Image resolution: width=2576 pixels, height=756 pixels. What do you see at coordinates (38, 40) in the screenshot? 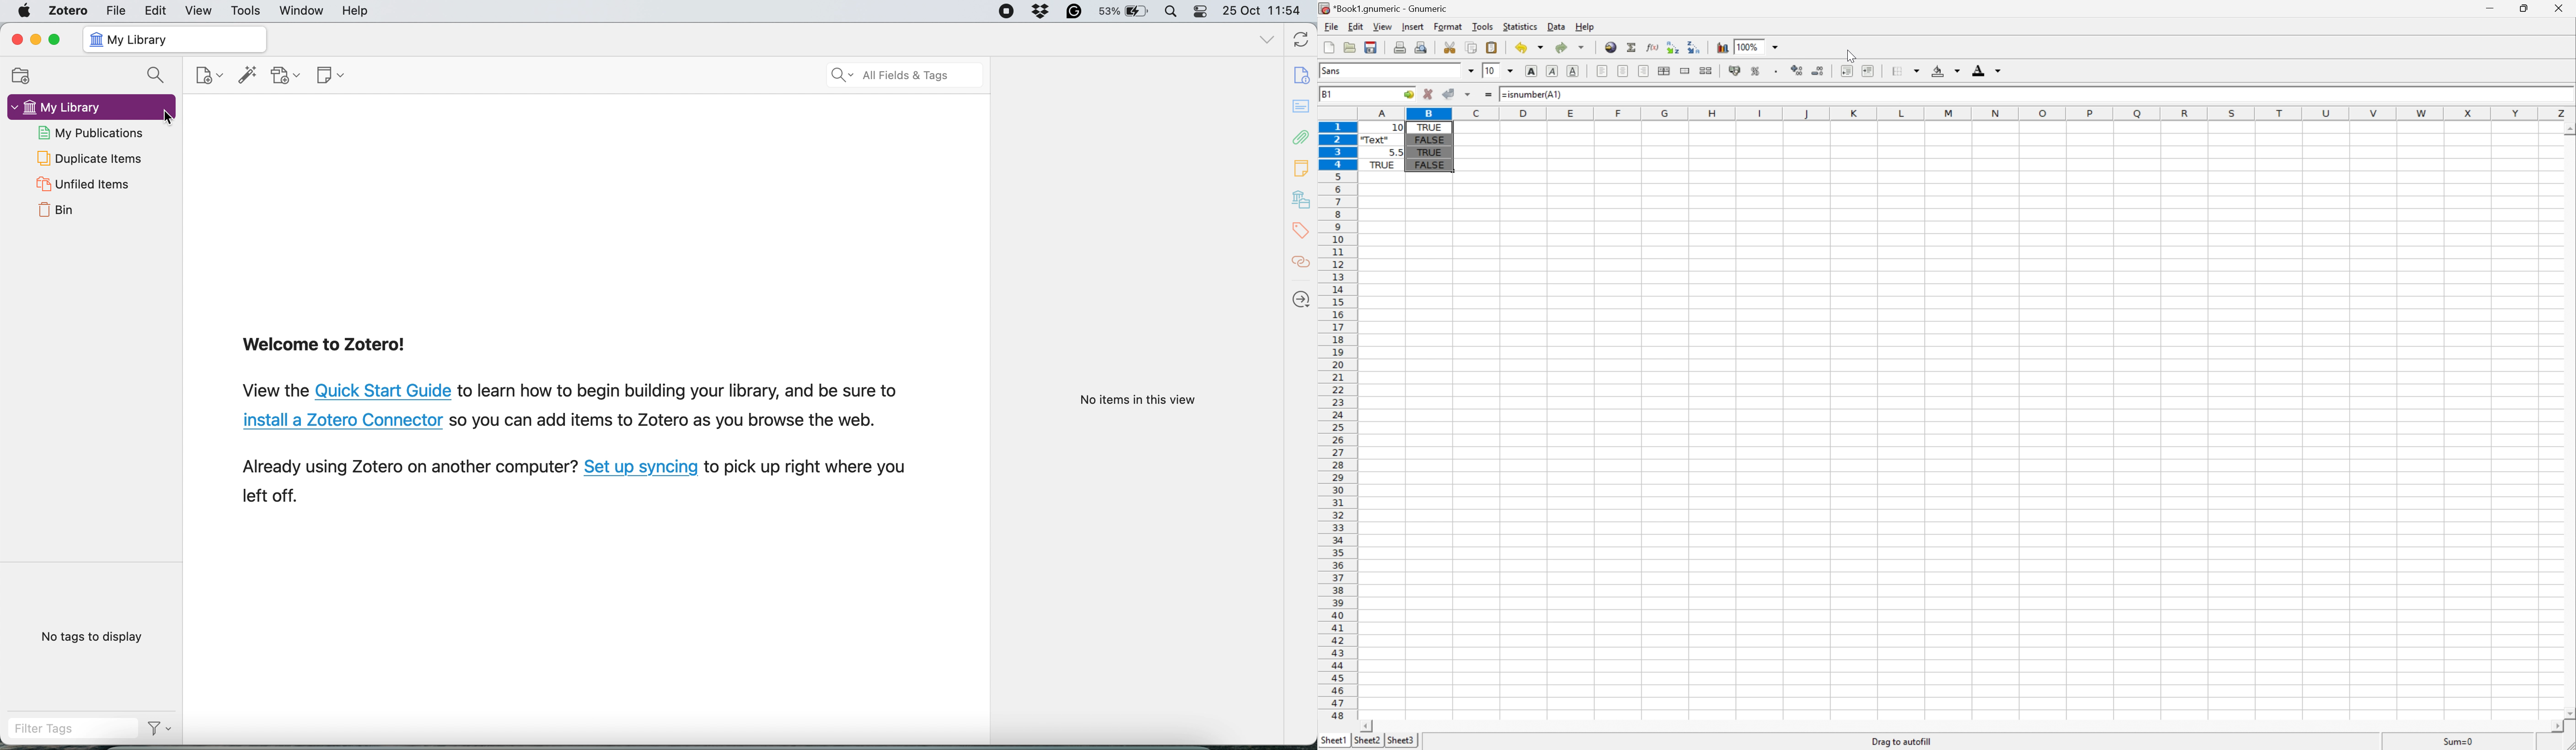
I see `minimise` at bounding box center [38, 40].